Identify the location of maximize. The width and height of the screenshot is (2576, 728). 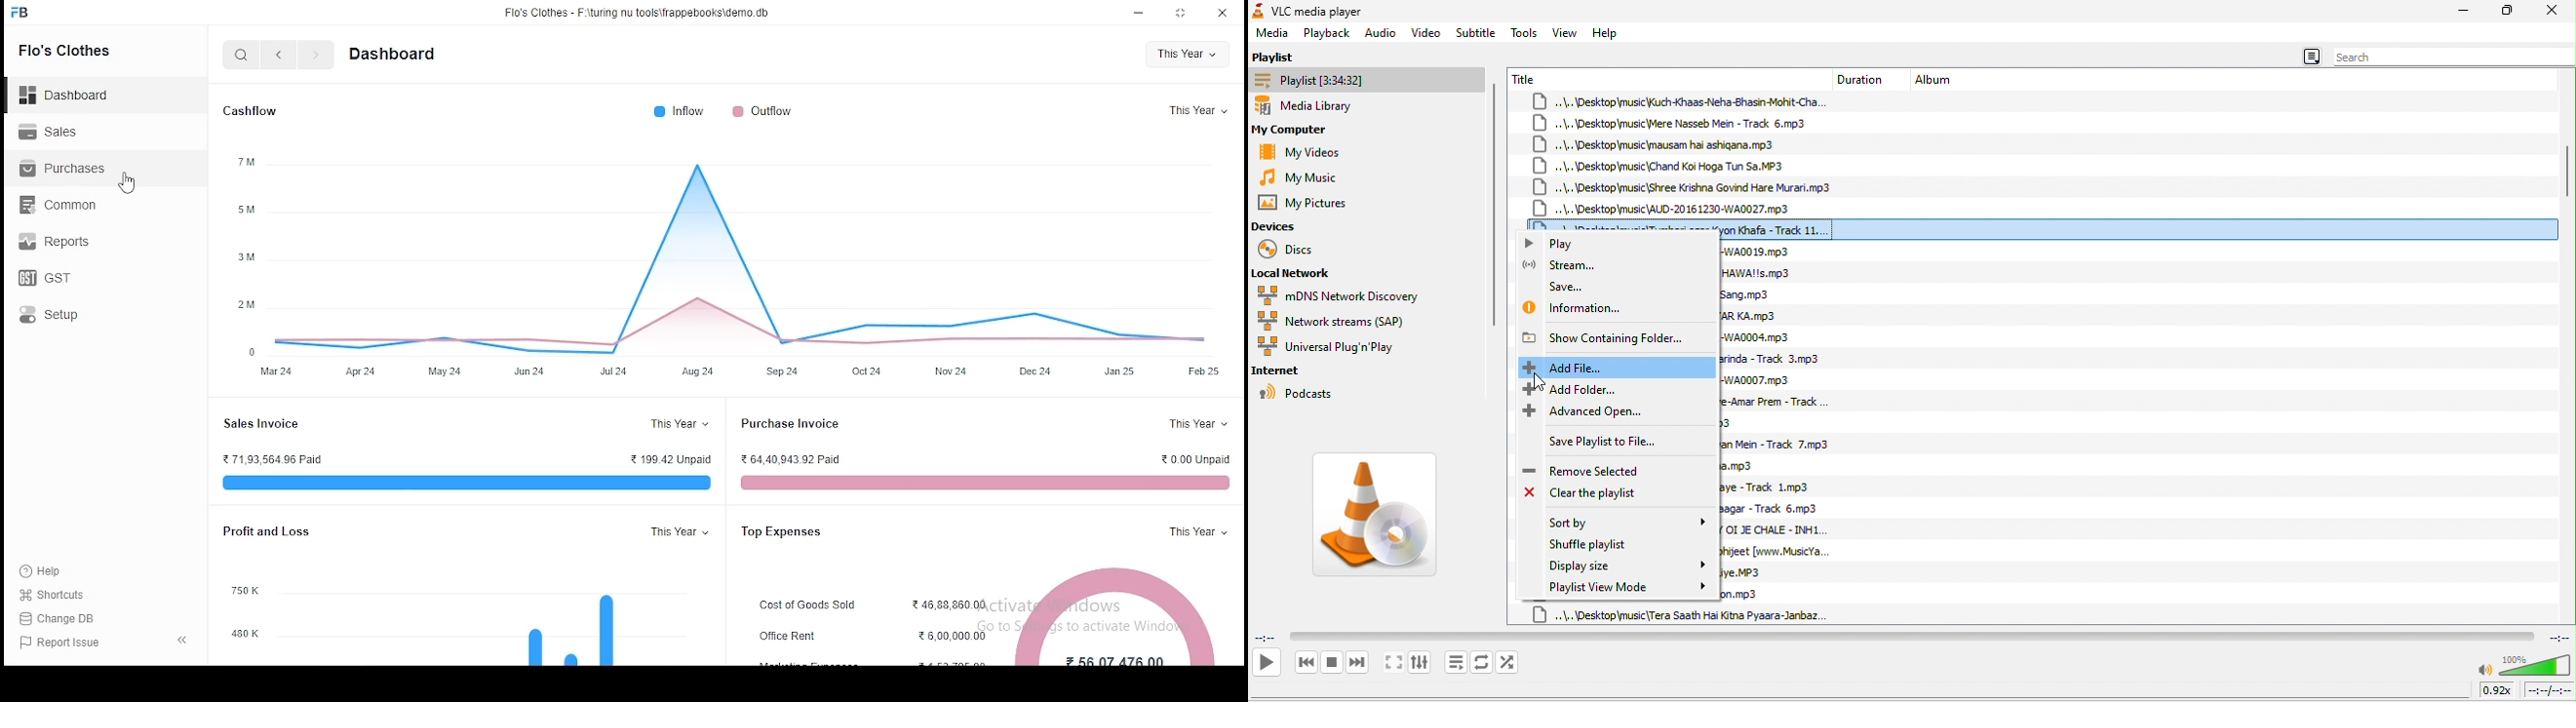
(2508, 12).